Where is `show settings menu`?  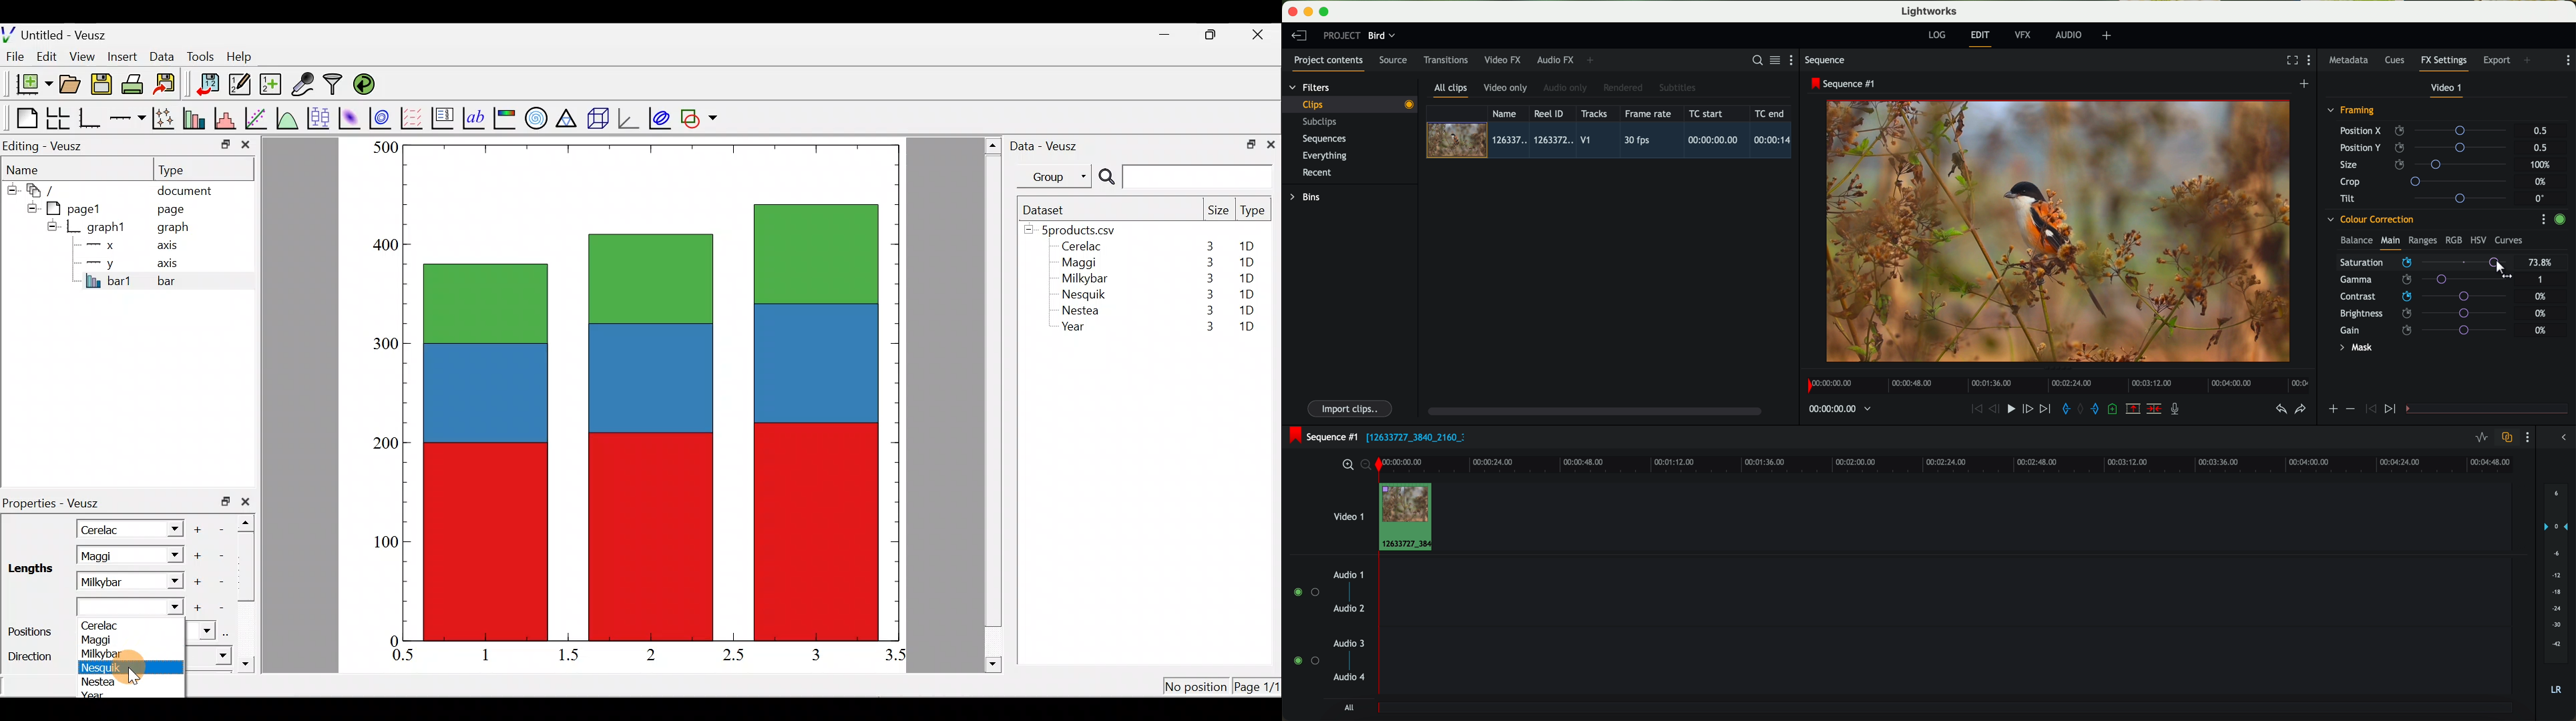
show settings menu is located at coordinates (1795, 60).